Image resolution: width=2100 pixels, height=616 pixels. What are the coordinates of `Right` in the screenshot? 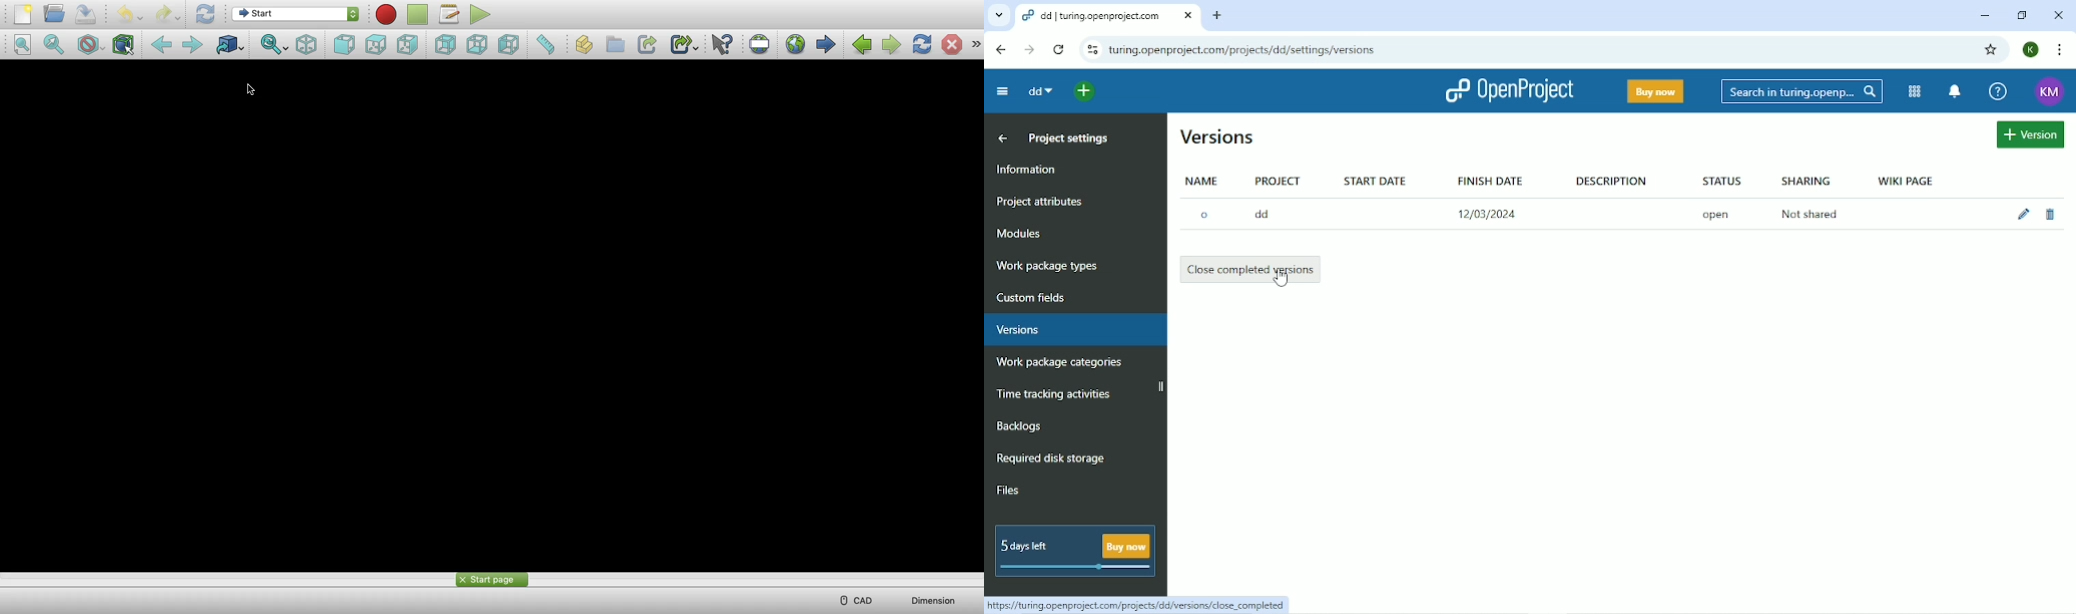 It's located at (408, 45).